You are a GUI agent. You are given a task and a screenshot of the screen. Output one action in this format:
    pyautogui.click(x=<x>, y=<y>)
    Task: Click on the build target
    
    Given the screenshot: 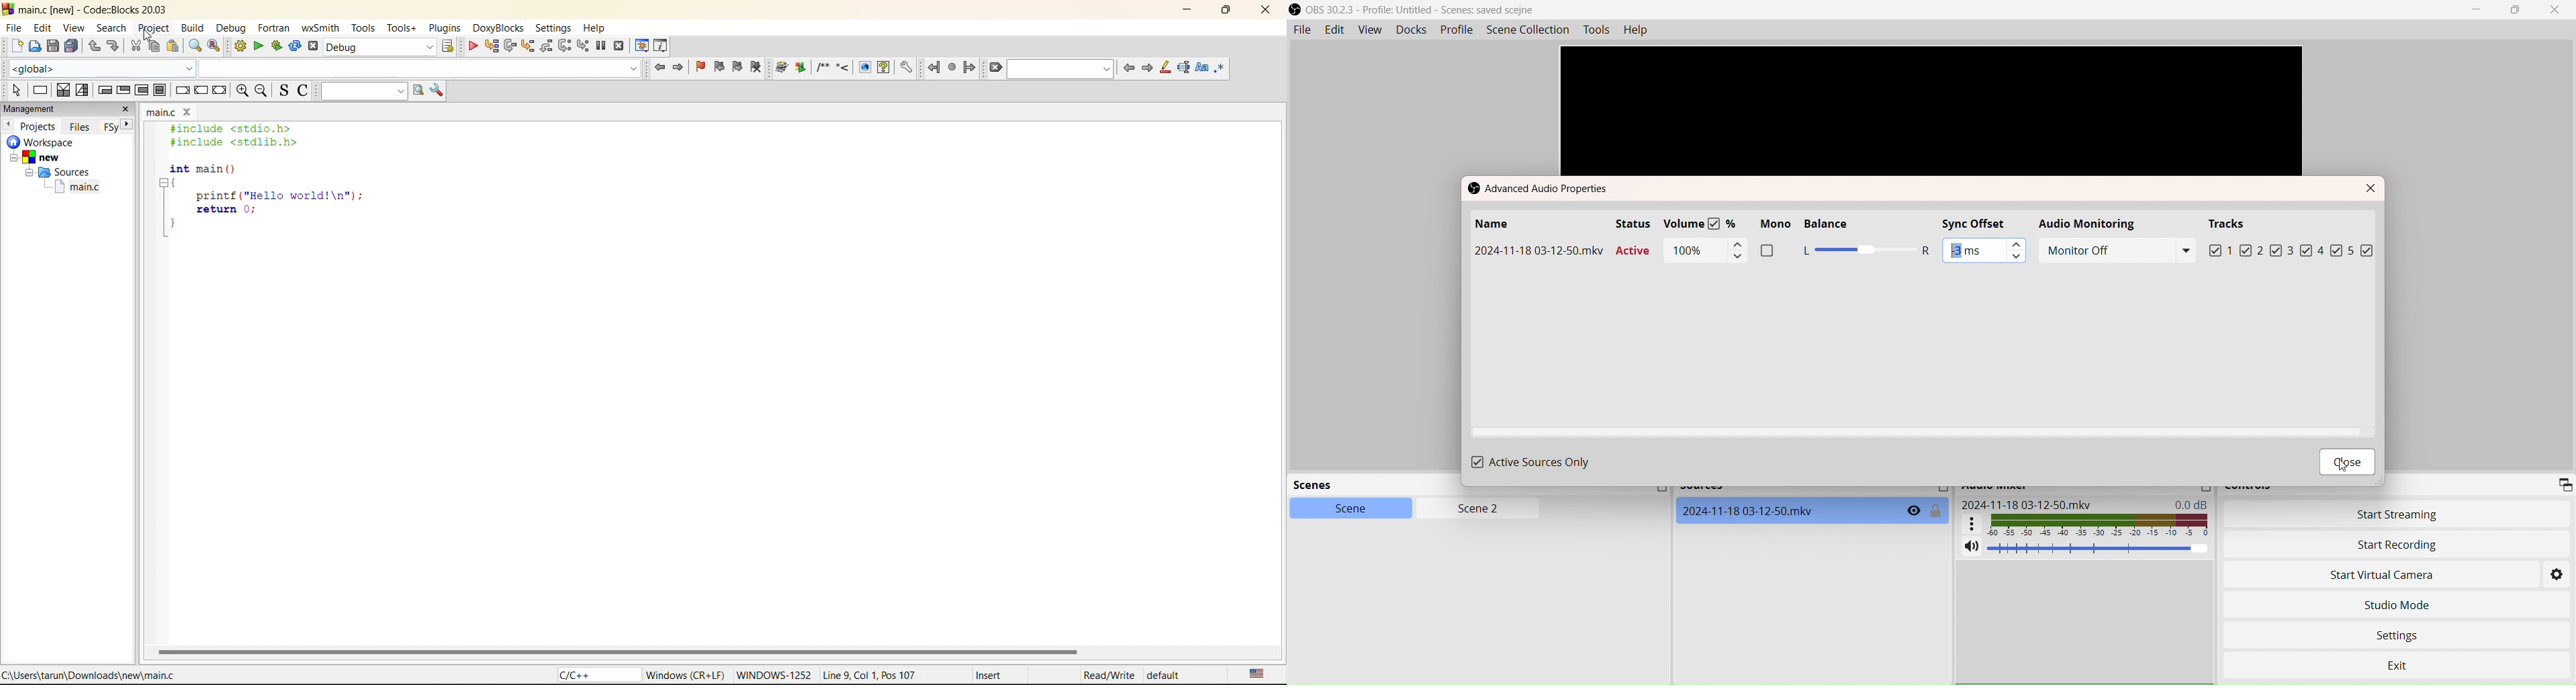 What is the action you would take?
    pyautogui.click(x=381, y=48)
    